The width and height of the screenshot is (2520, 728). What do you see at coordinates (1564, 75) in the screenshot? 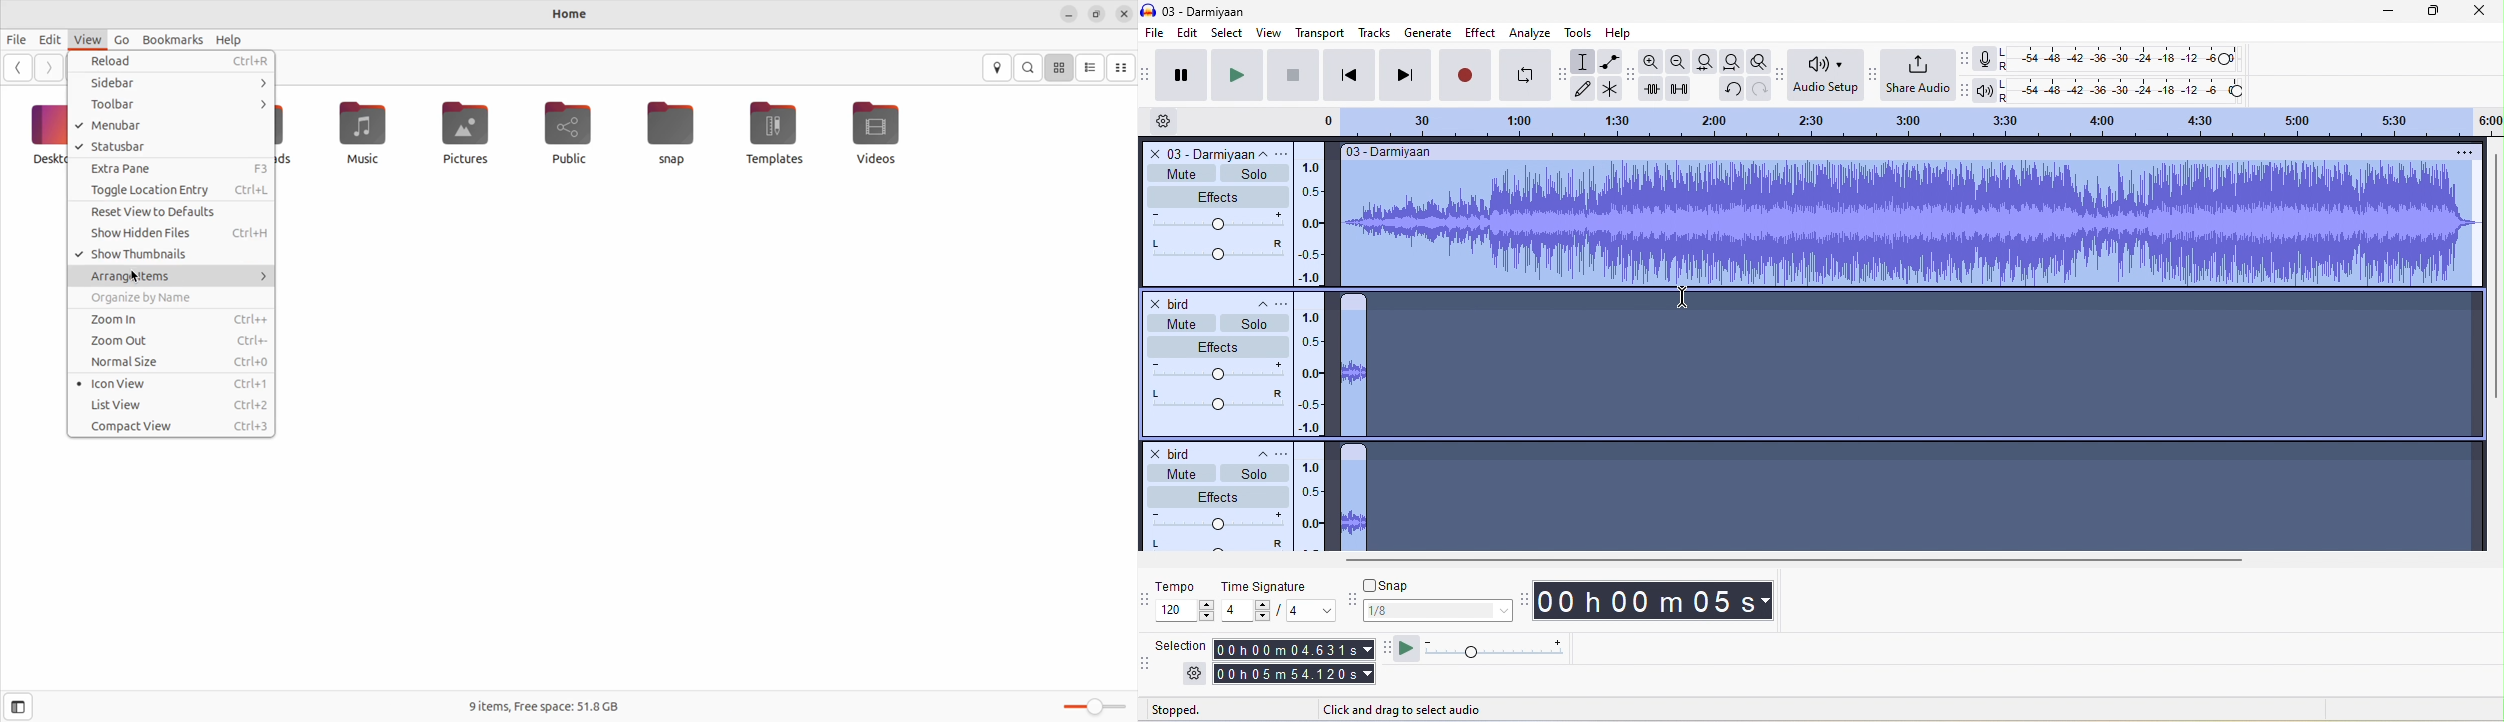
I see `audacity tools toolbar` at bounding box center [1564, 75].